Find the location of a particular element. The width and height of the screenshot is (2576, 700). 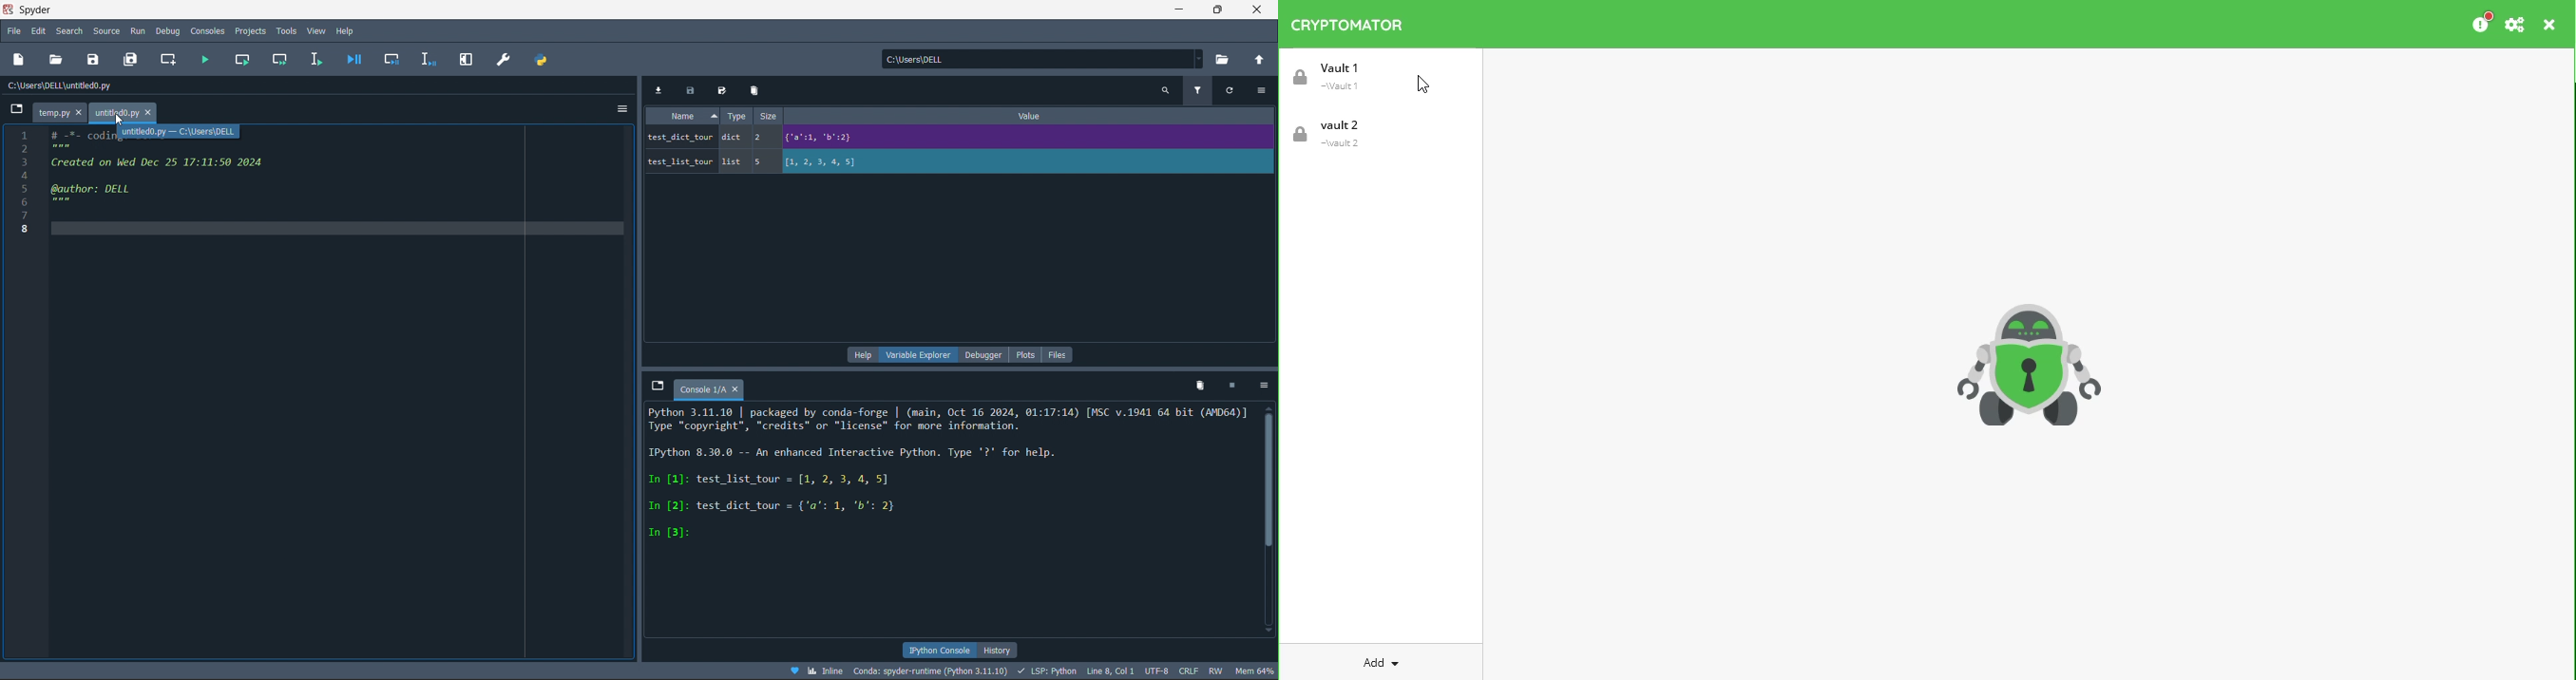

save all  is located at coordinates (132, 61).